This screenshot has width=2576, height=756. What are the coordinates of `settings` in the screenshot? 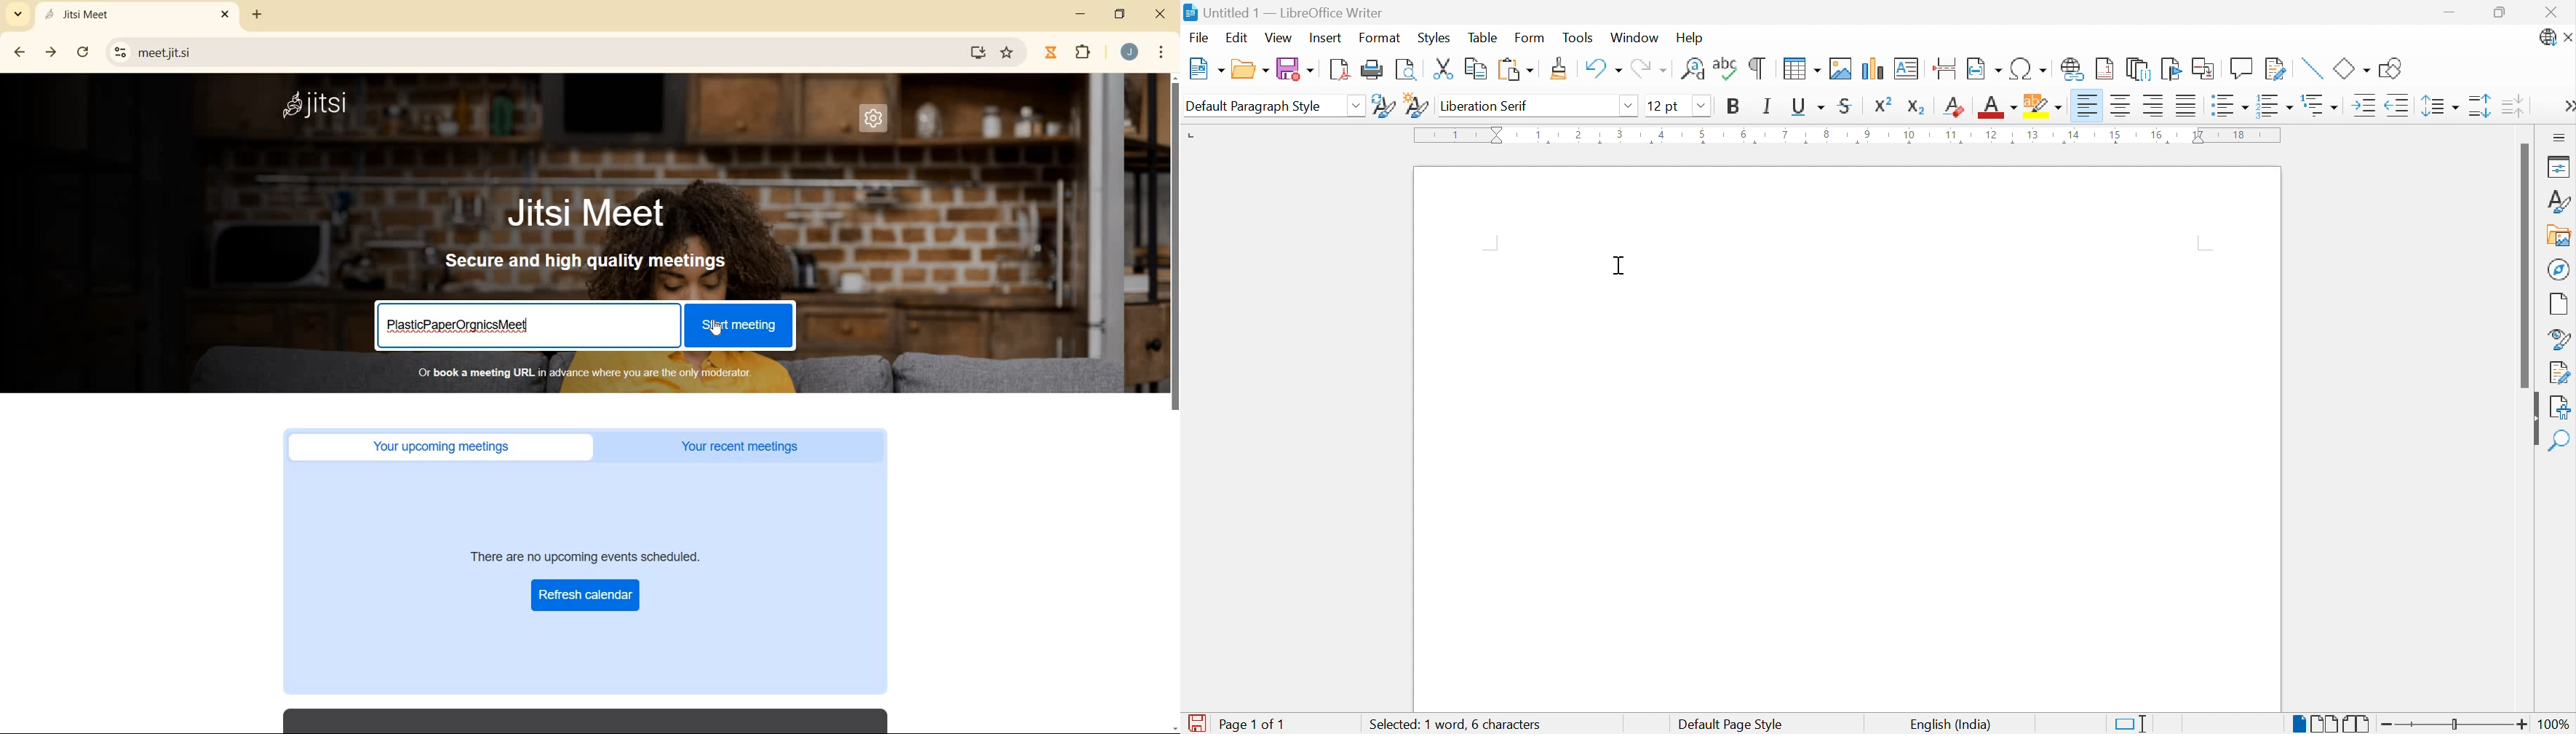 It's located at (873, 119).